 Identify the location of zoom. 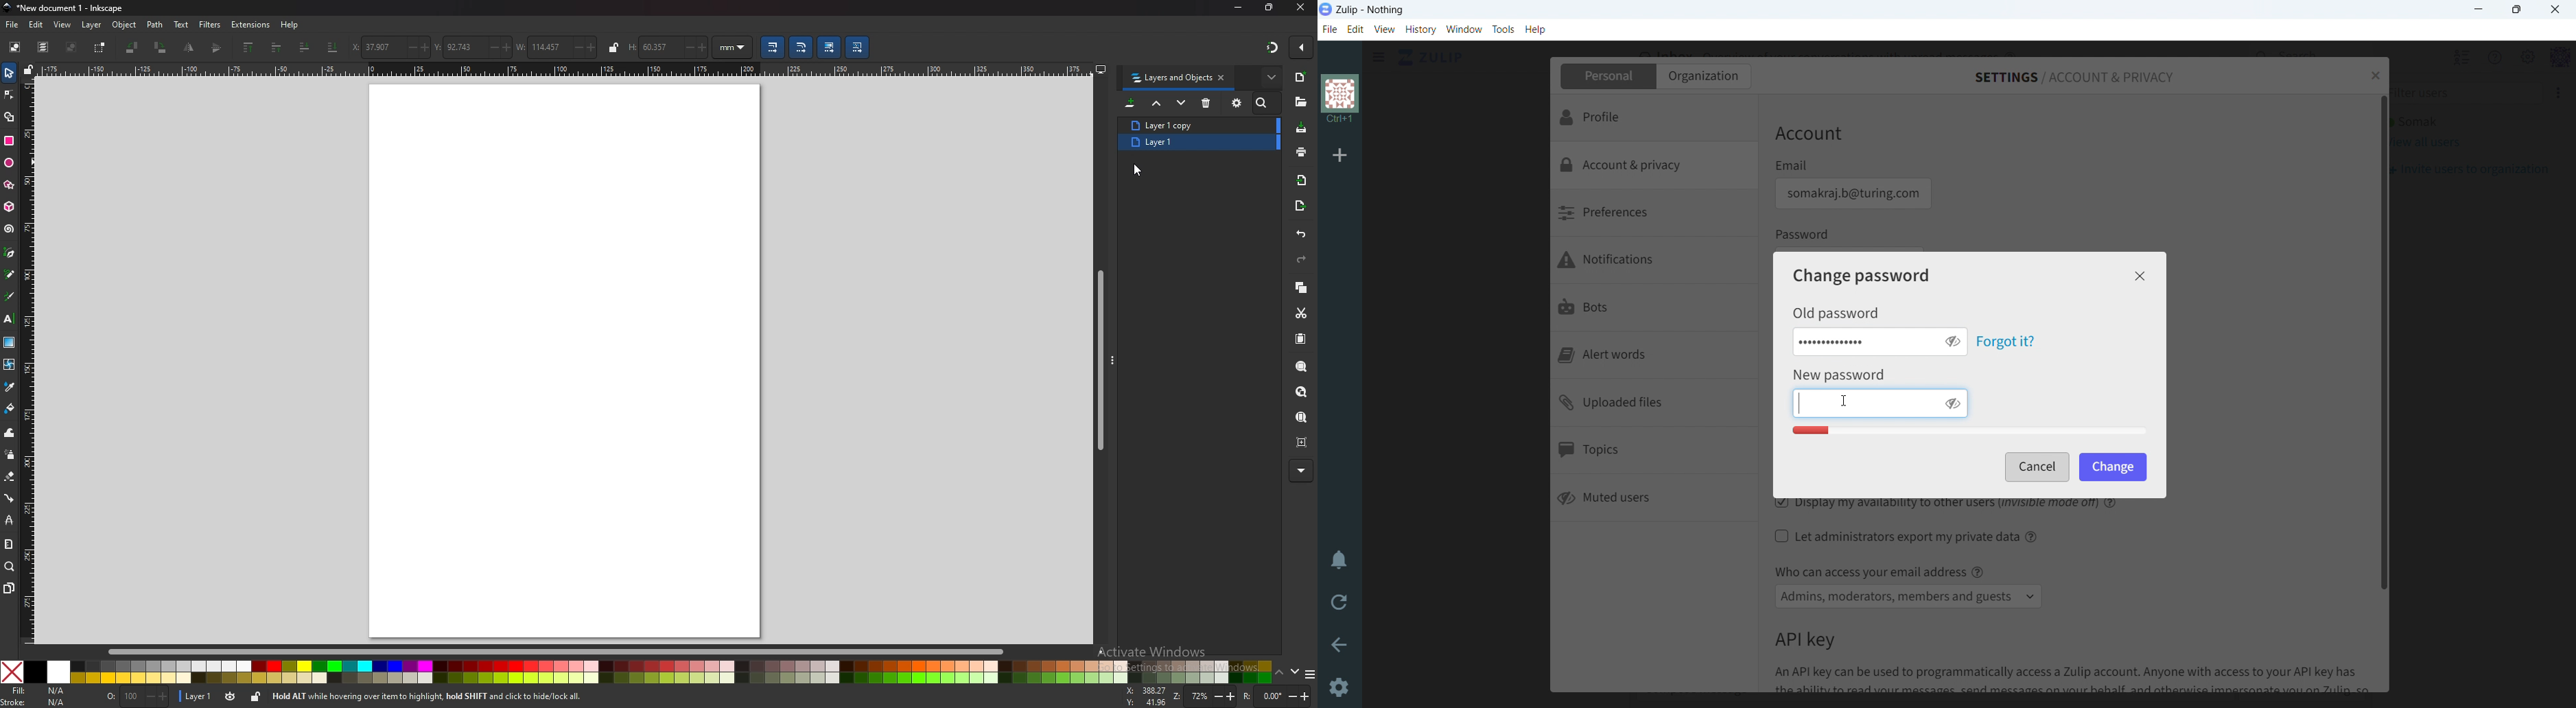
(10, 567).